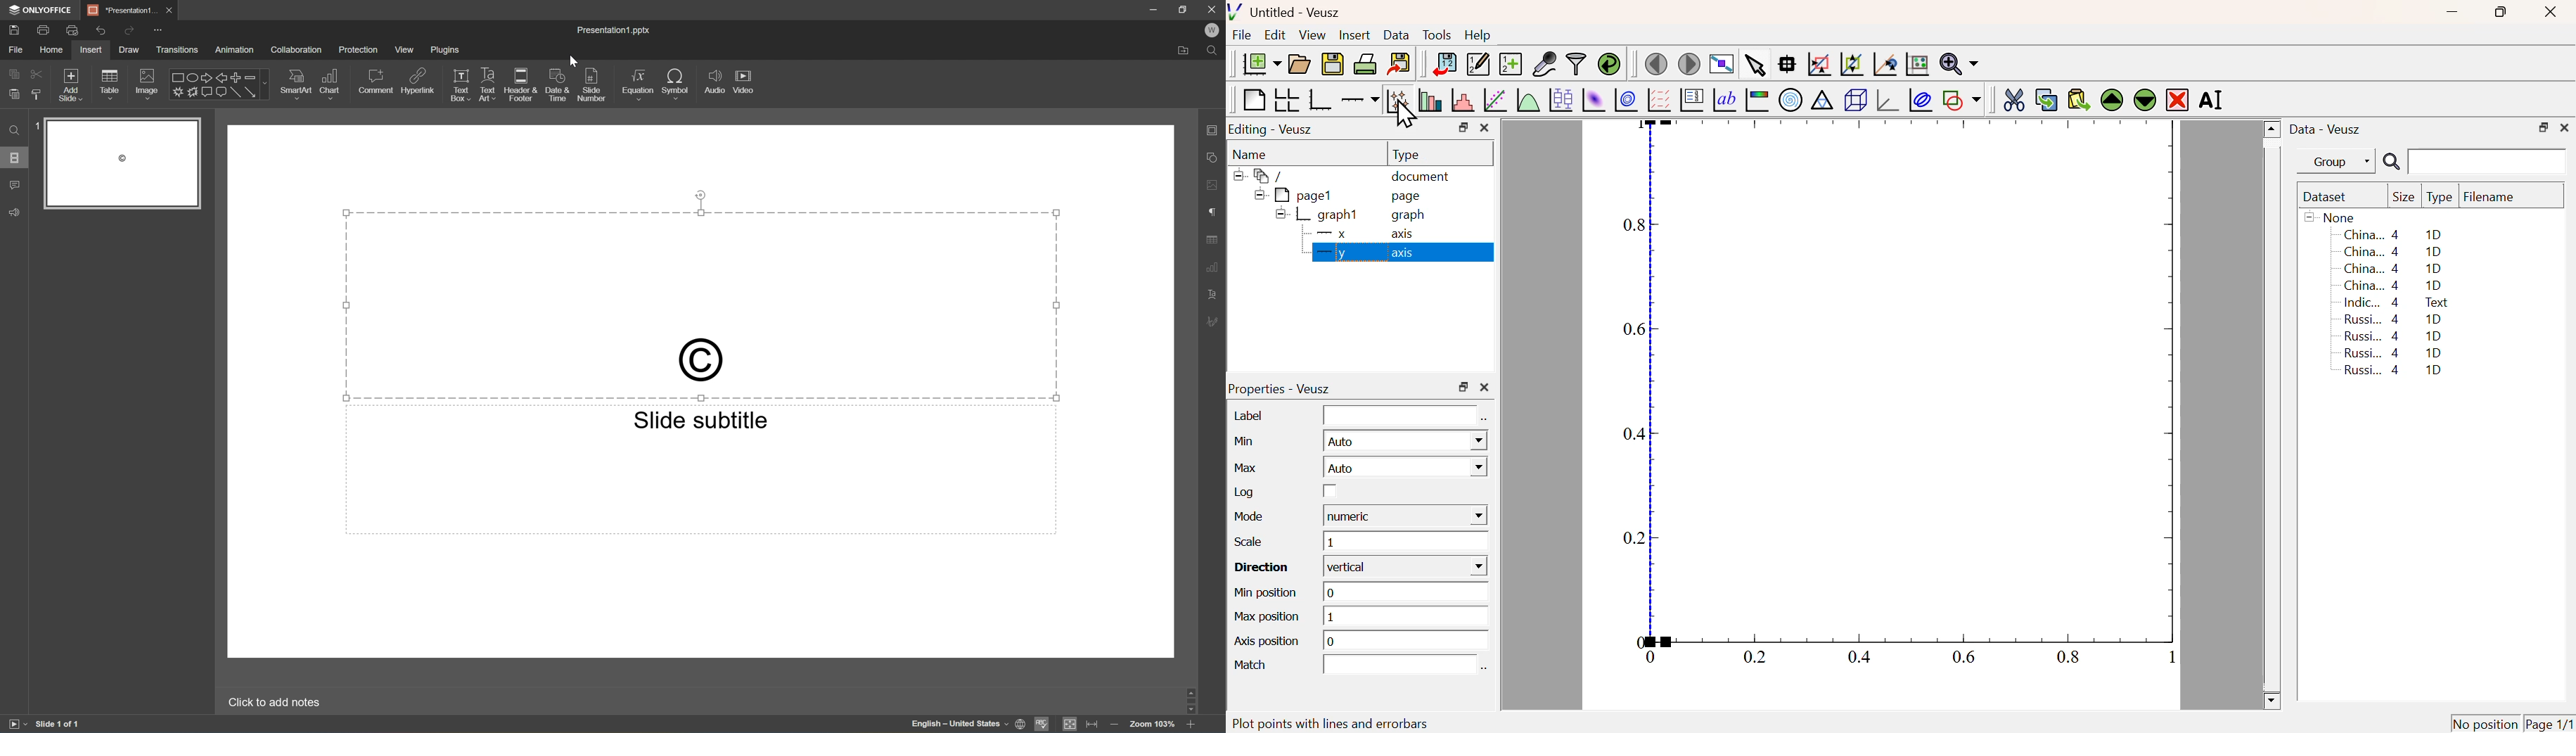 The image size is (2576, 756). I want to click on Signature settings, so click(1214, 321).